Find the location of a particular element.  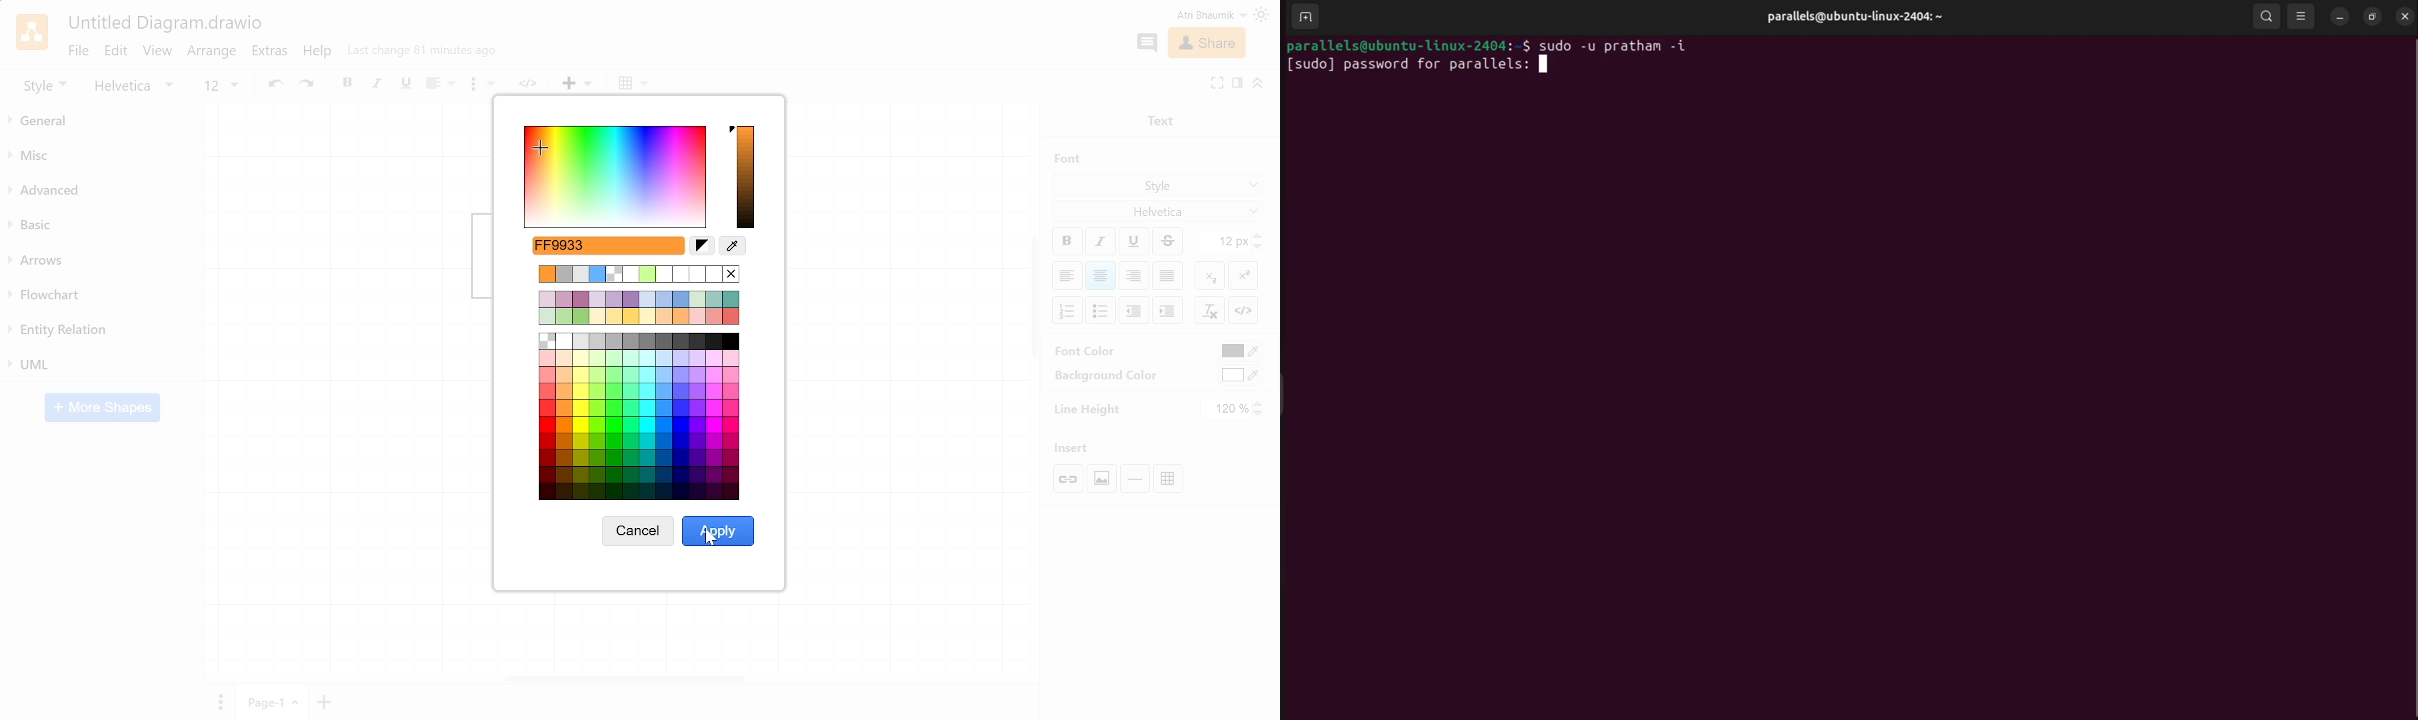

Arrows is located at coordinates (103, 261).